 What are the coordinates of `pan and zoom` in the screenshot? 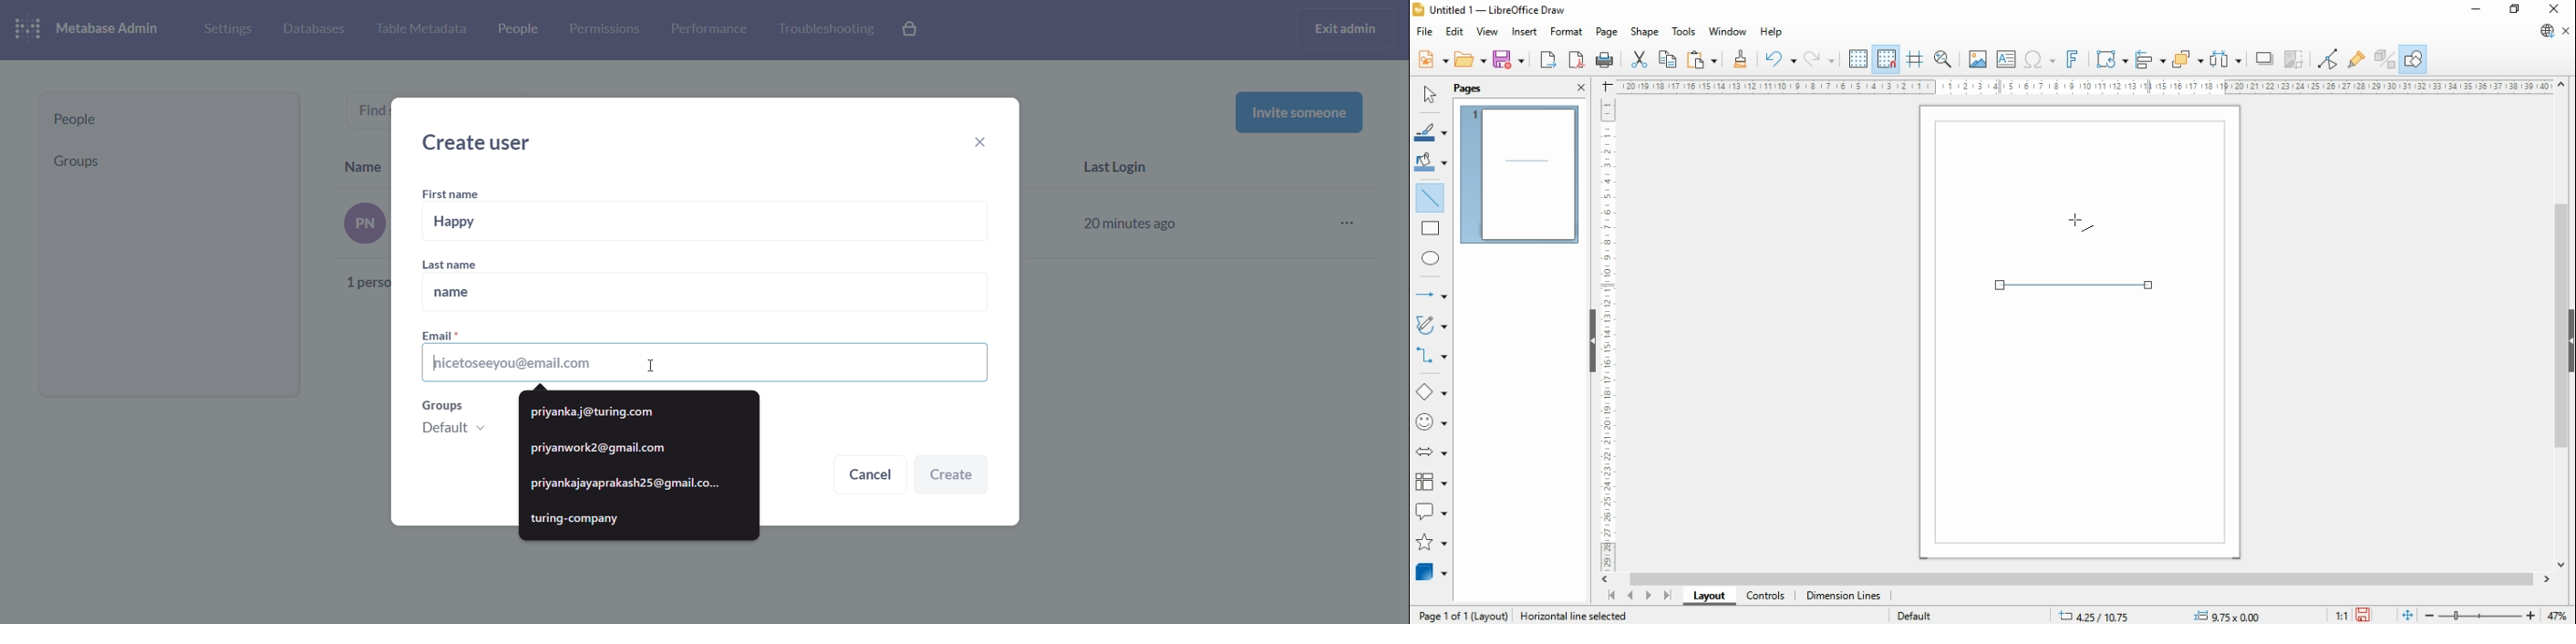 It's located at (1943, 58).